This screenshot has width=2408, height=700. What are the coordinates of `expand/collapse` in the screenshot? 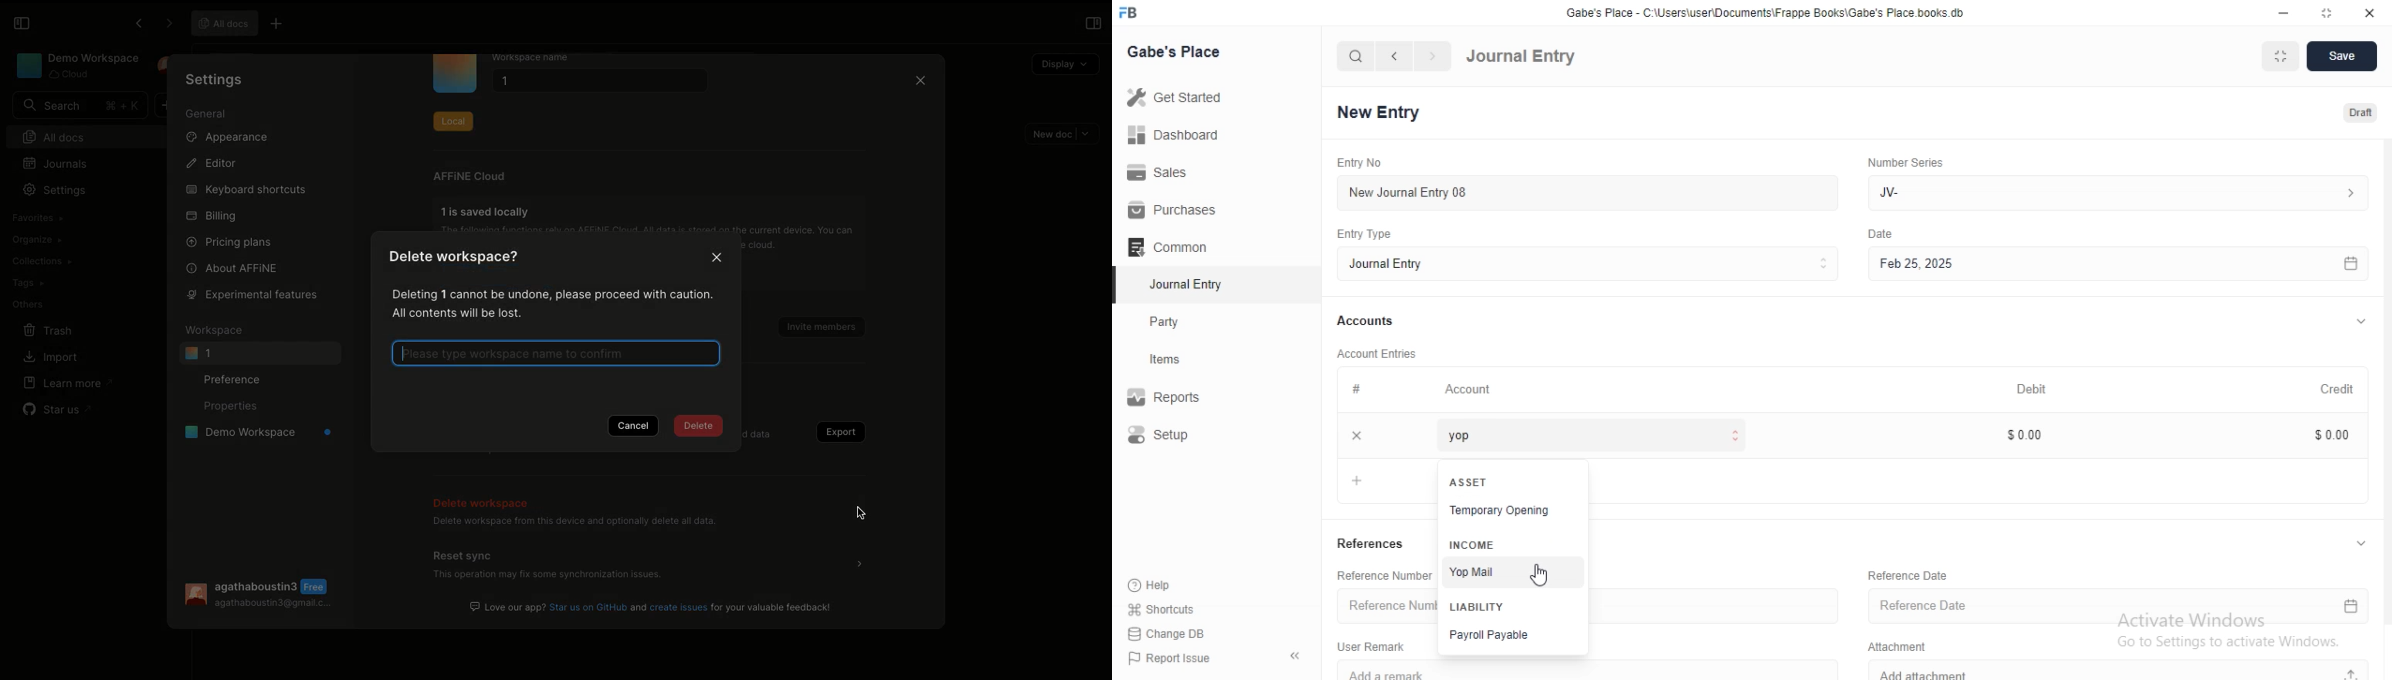 It's located at (2360, 323).